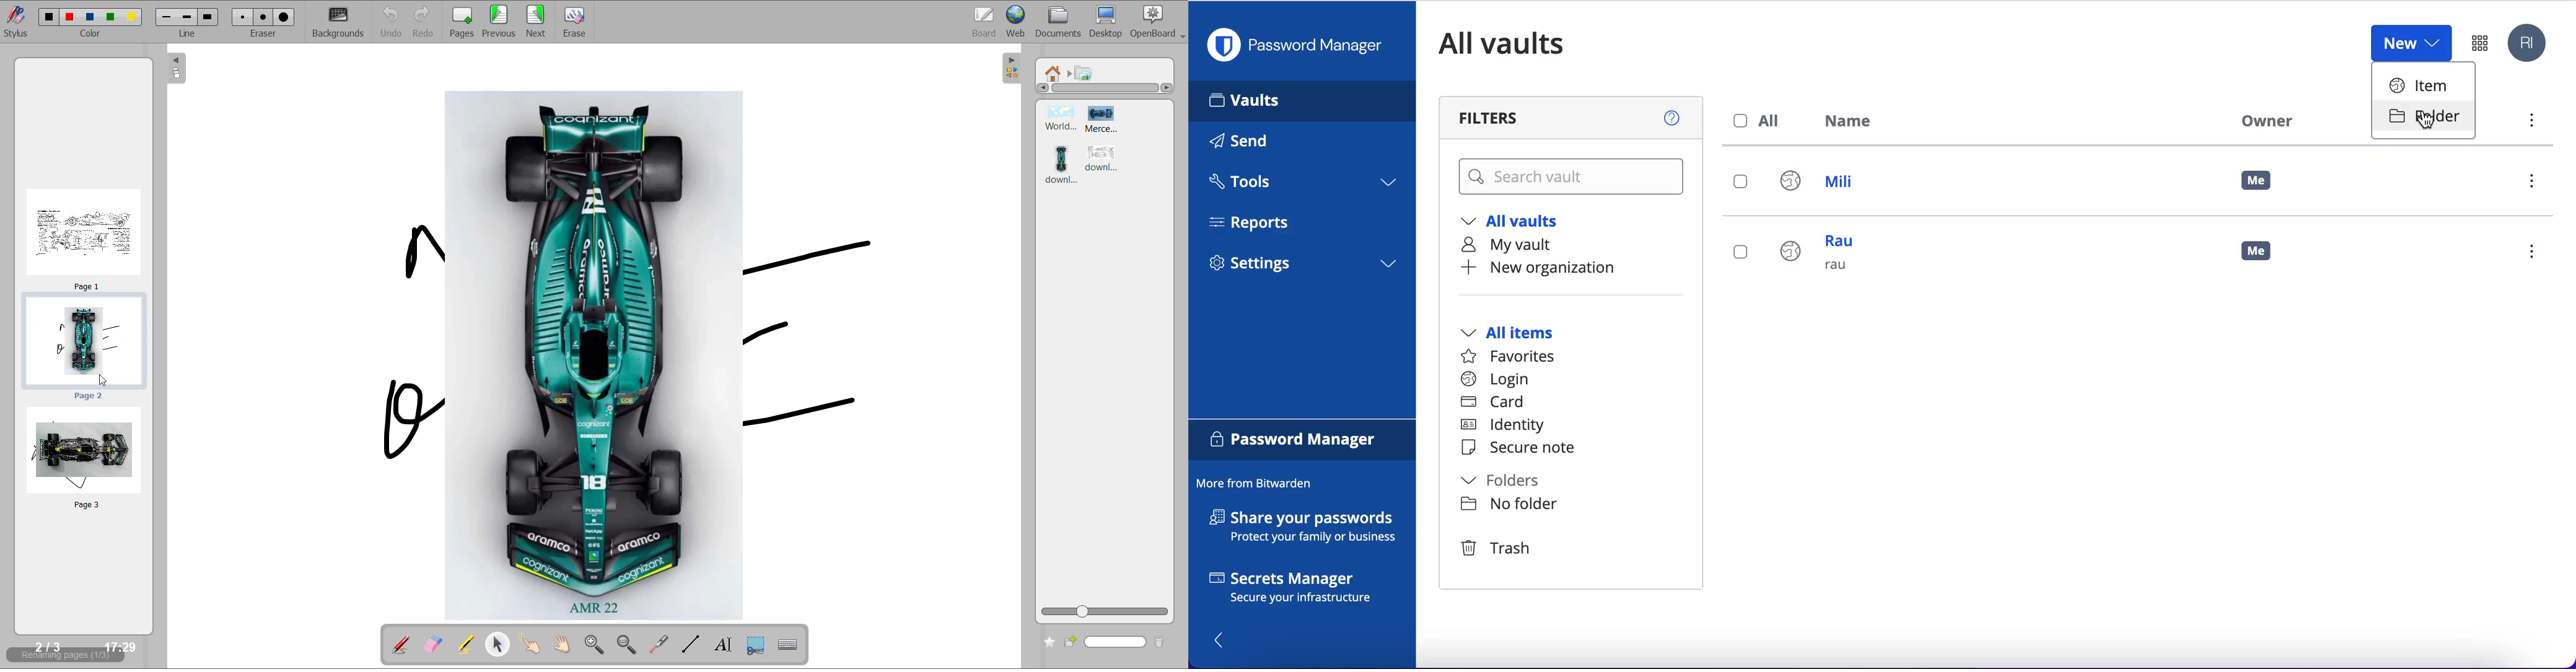  I want to click on me, so click(2265, 256).